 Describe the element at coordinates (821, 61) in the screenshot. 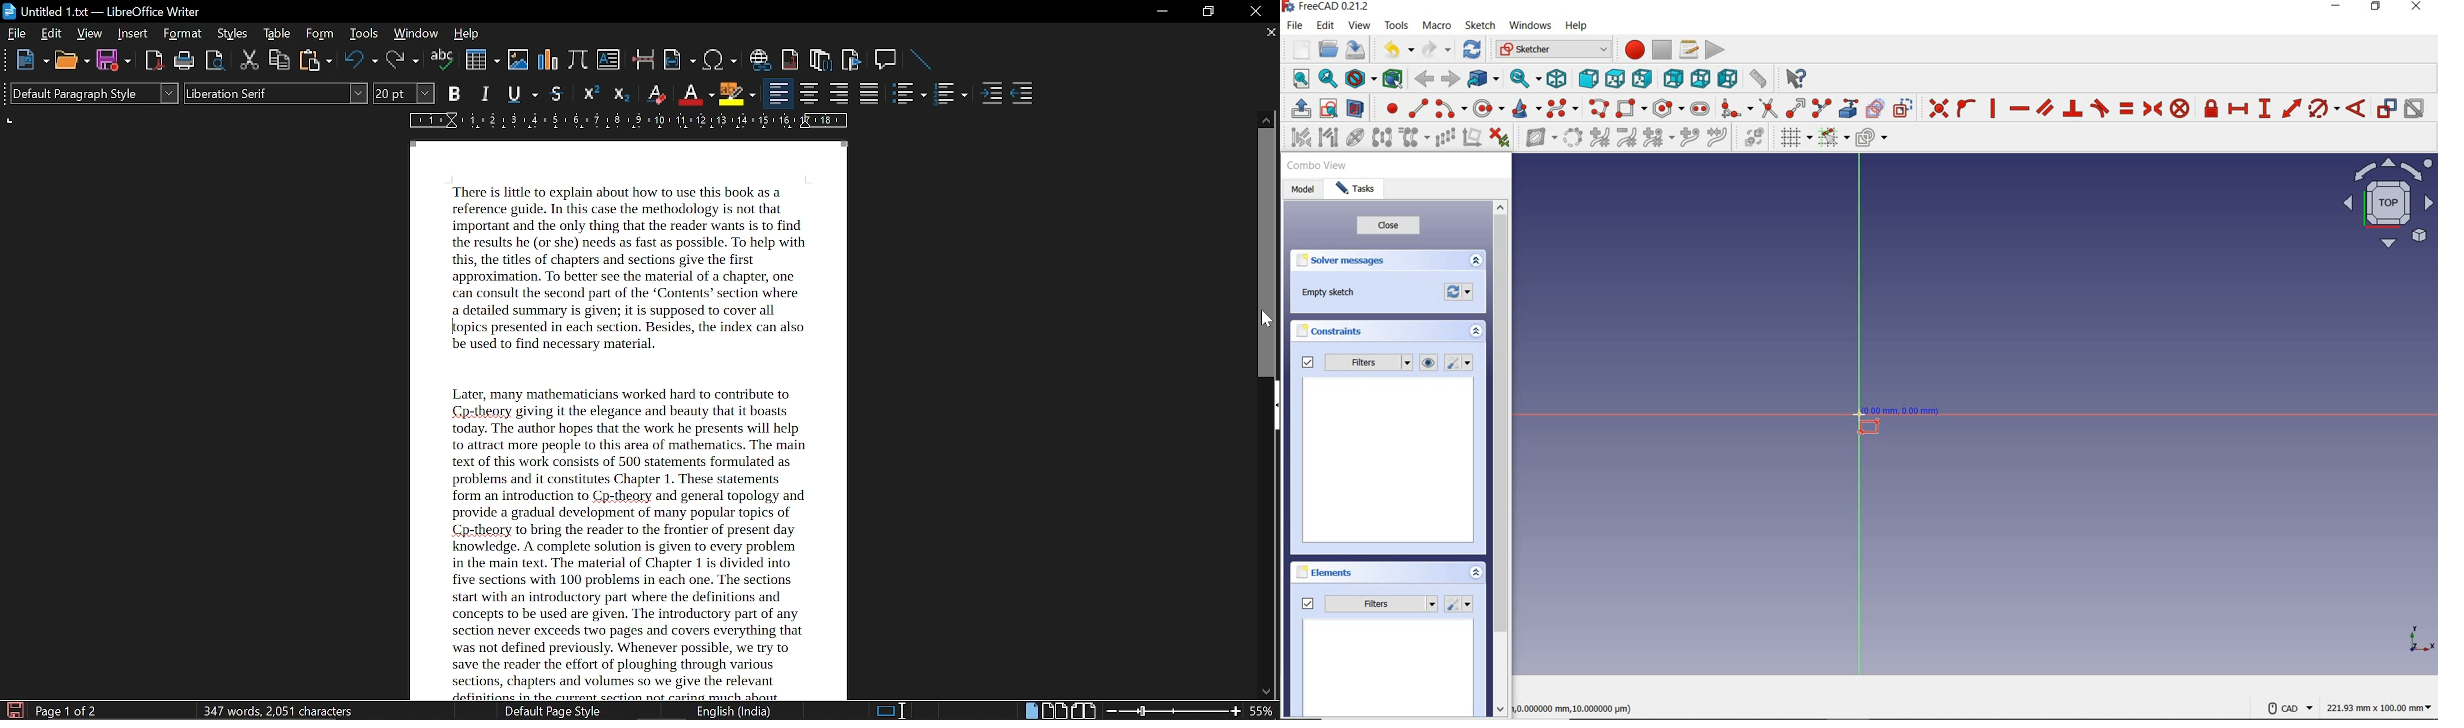

I see `insert endnote` at that location.